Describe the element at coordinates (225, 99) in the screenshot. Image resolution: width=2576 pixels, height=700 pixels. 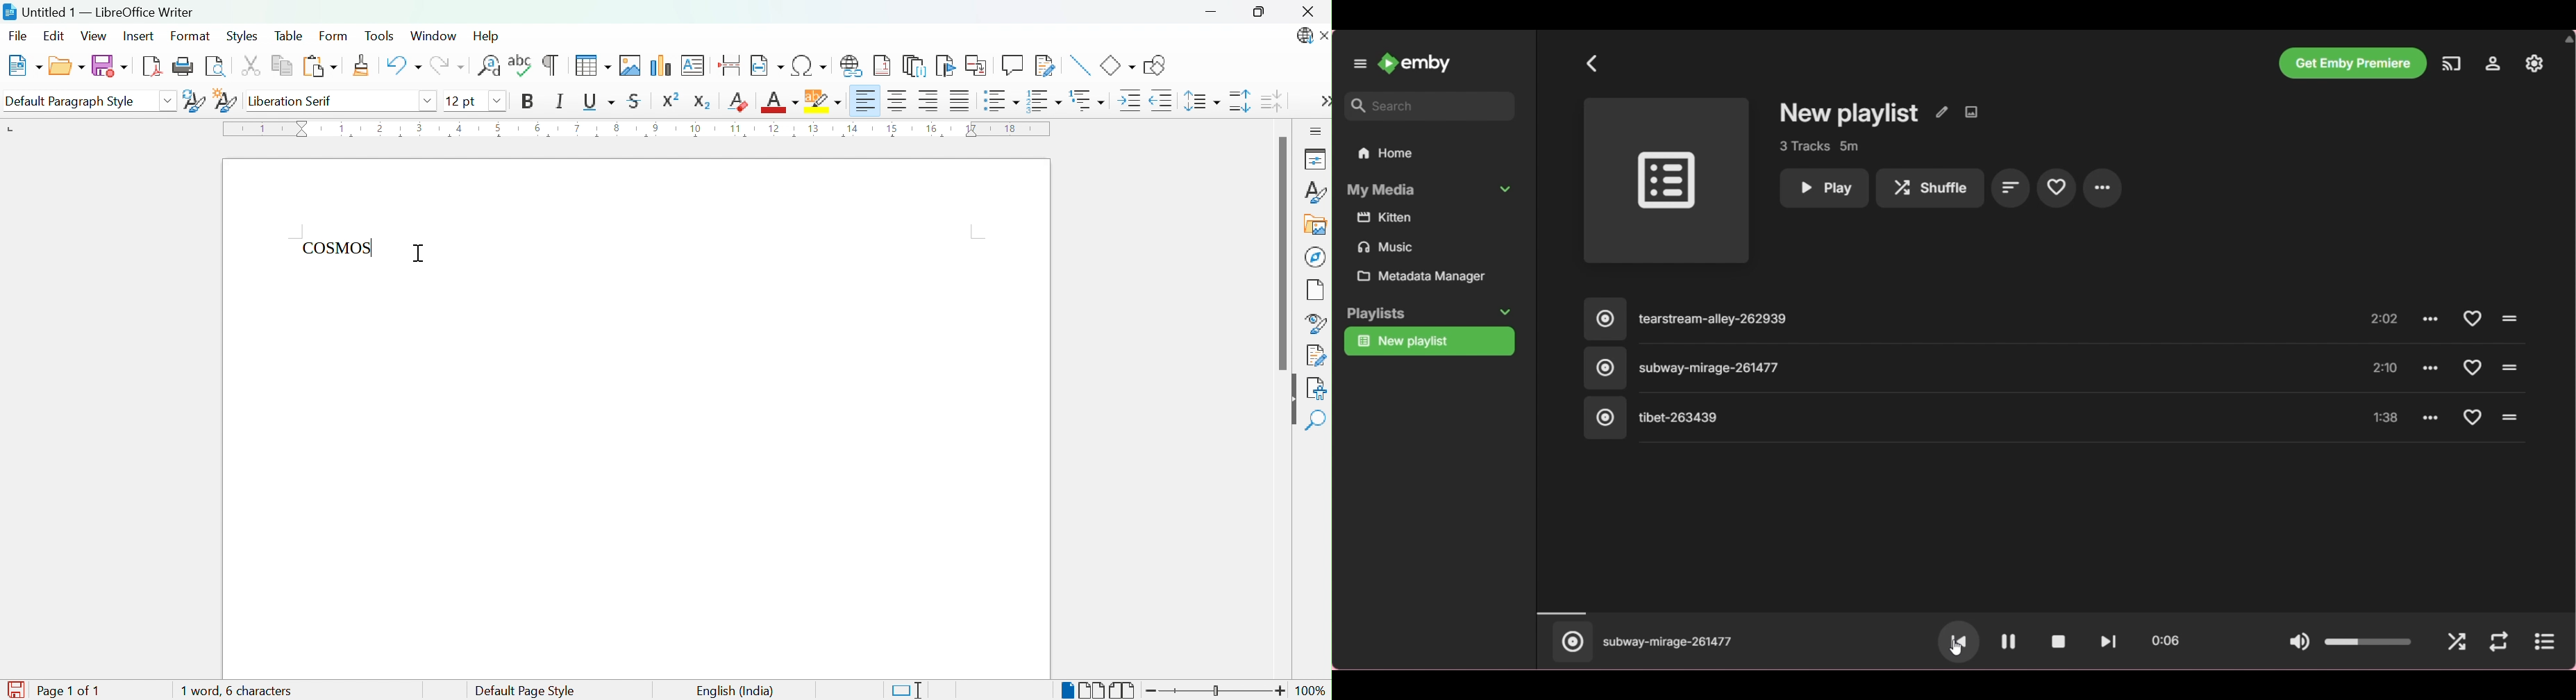
I see `New Style from Selection` at that location.